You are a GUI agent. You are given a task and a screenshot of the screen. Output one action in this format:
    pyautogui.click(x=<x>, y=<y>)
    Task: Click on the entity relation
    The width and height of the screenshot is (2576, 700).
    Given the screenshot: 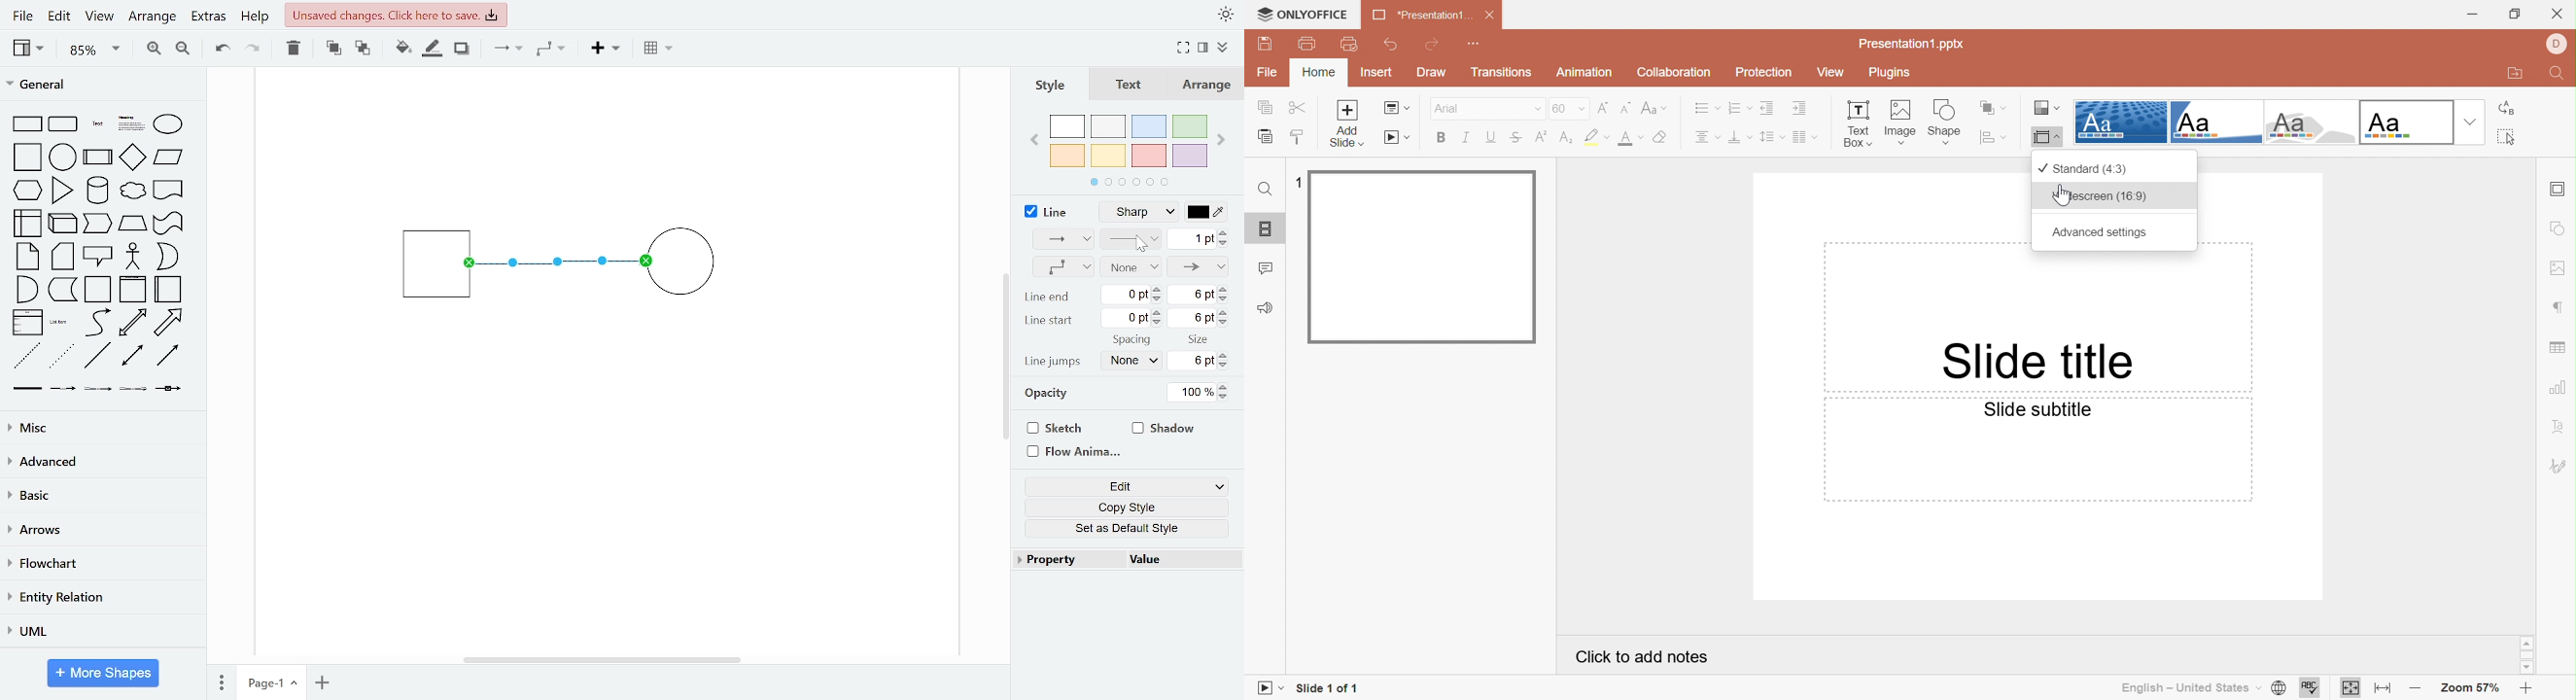 What is the action you would take?
    pyautogui.click(x=99, y=599)
    